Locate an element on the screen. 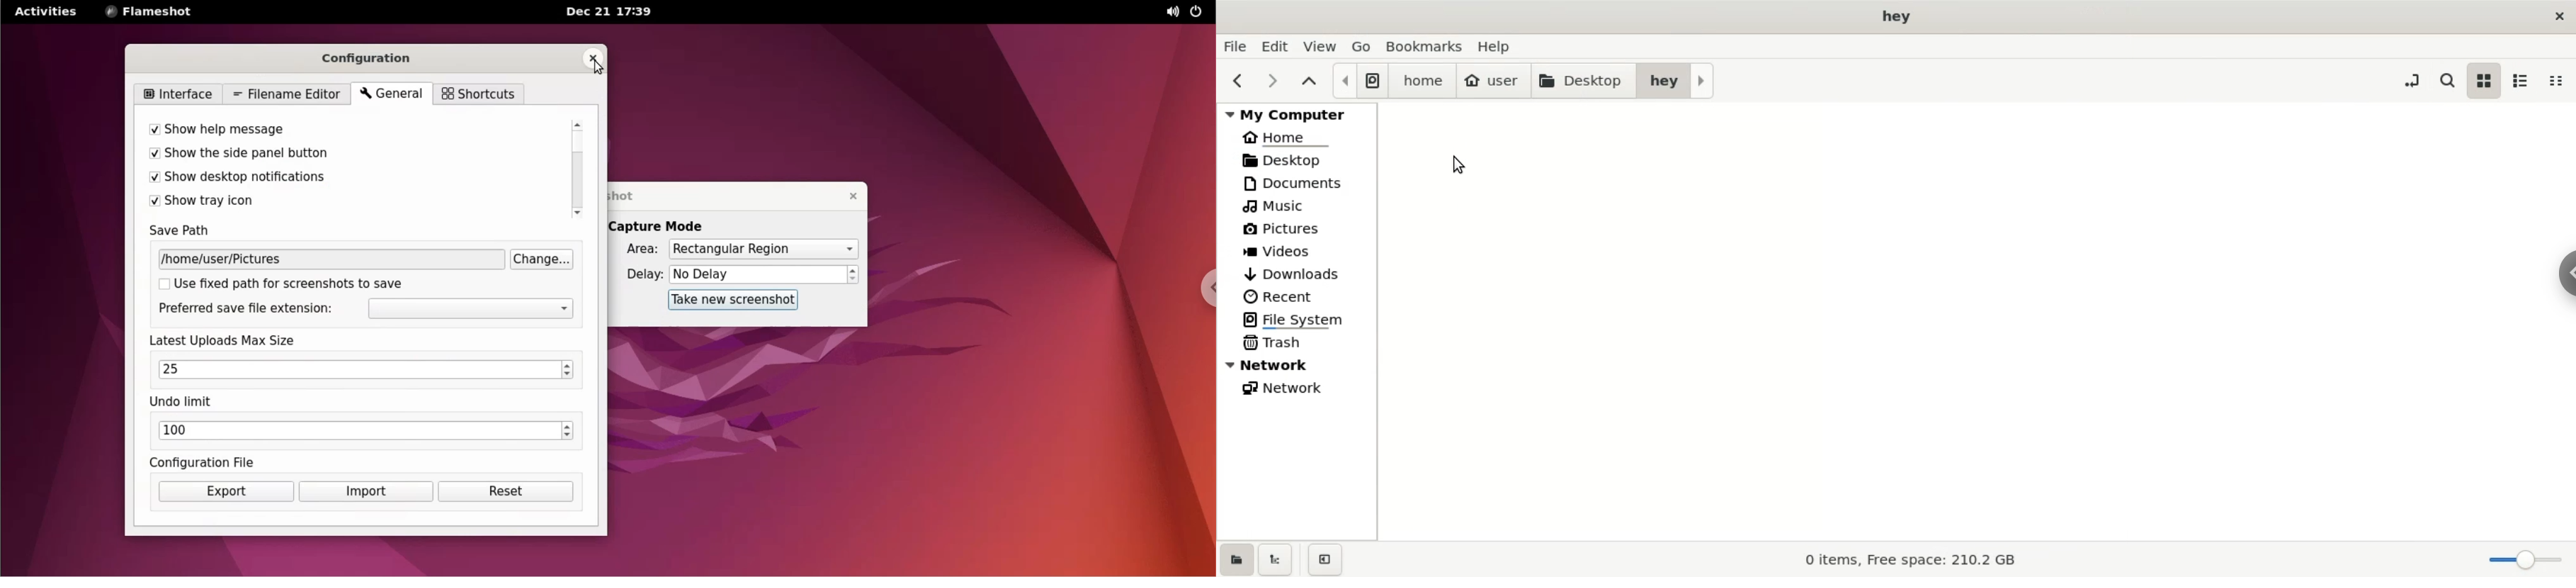 This screenshot has width=2576, height=588. show the side panel button checkbox is located at coordinates (336, 155).